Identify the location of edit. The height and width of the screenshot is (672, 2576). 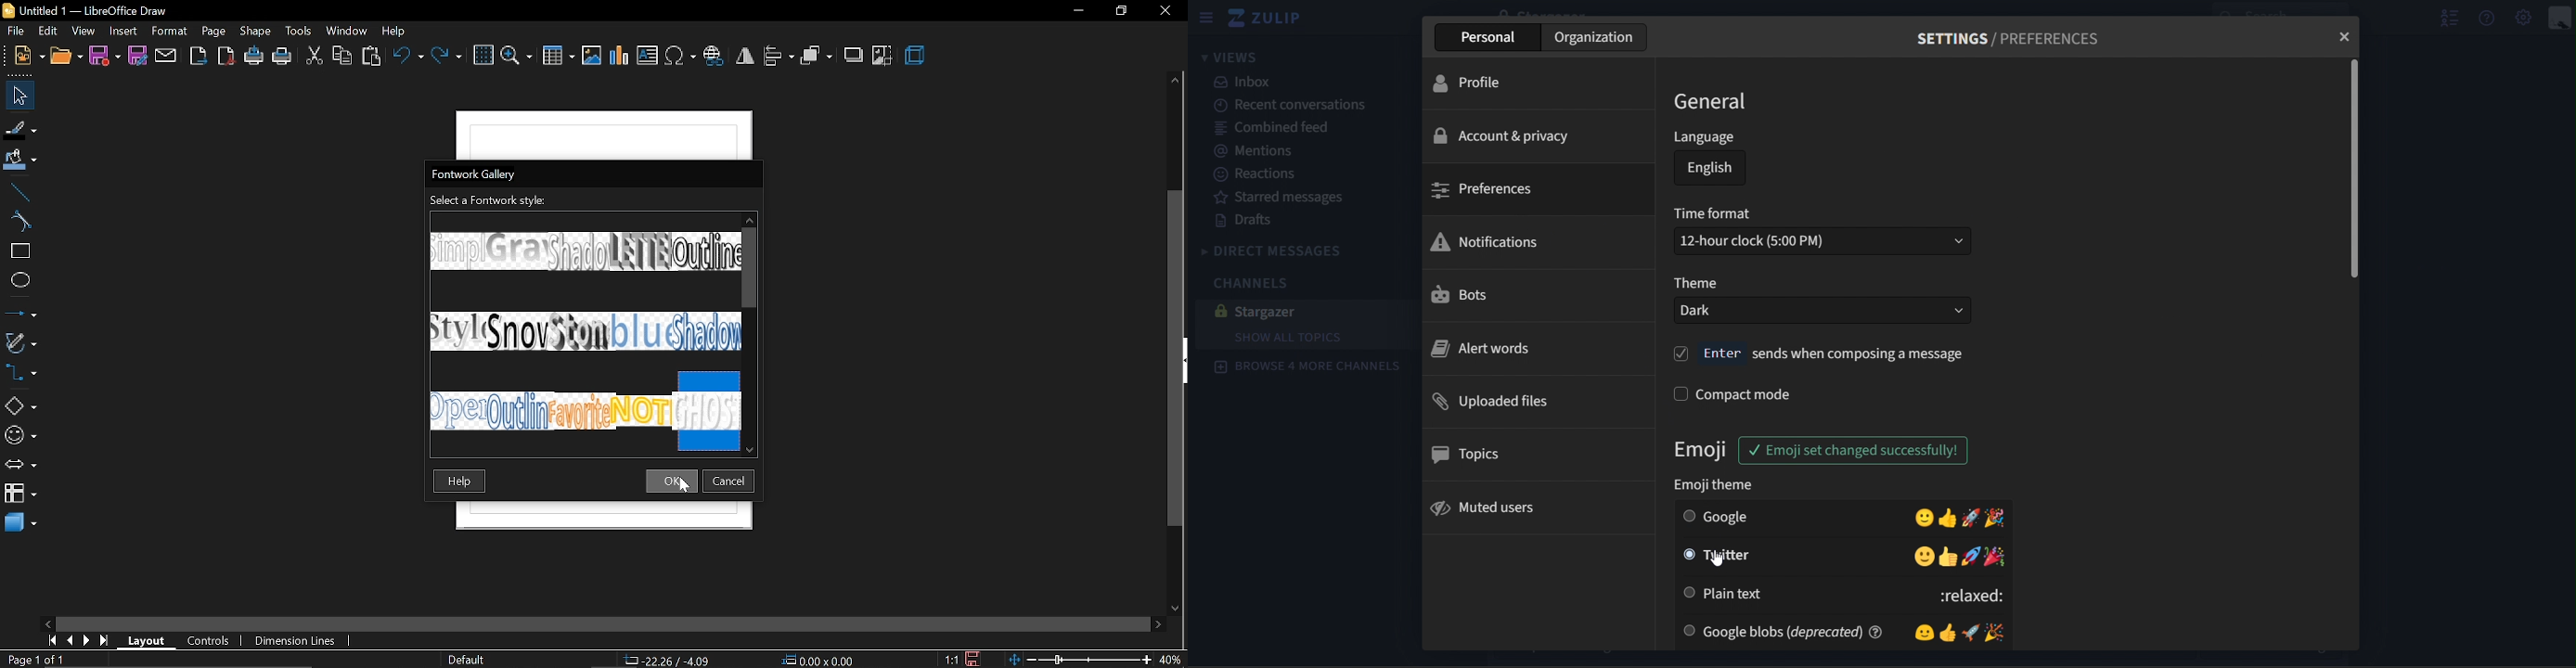
(50, 30).